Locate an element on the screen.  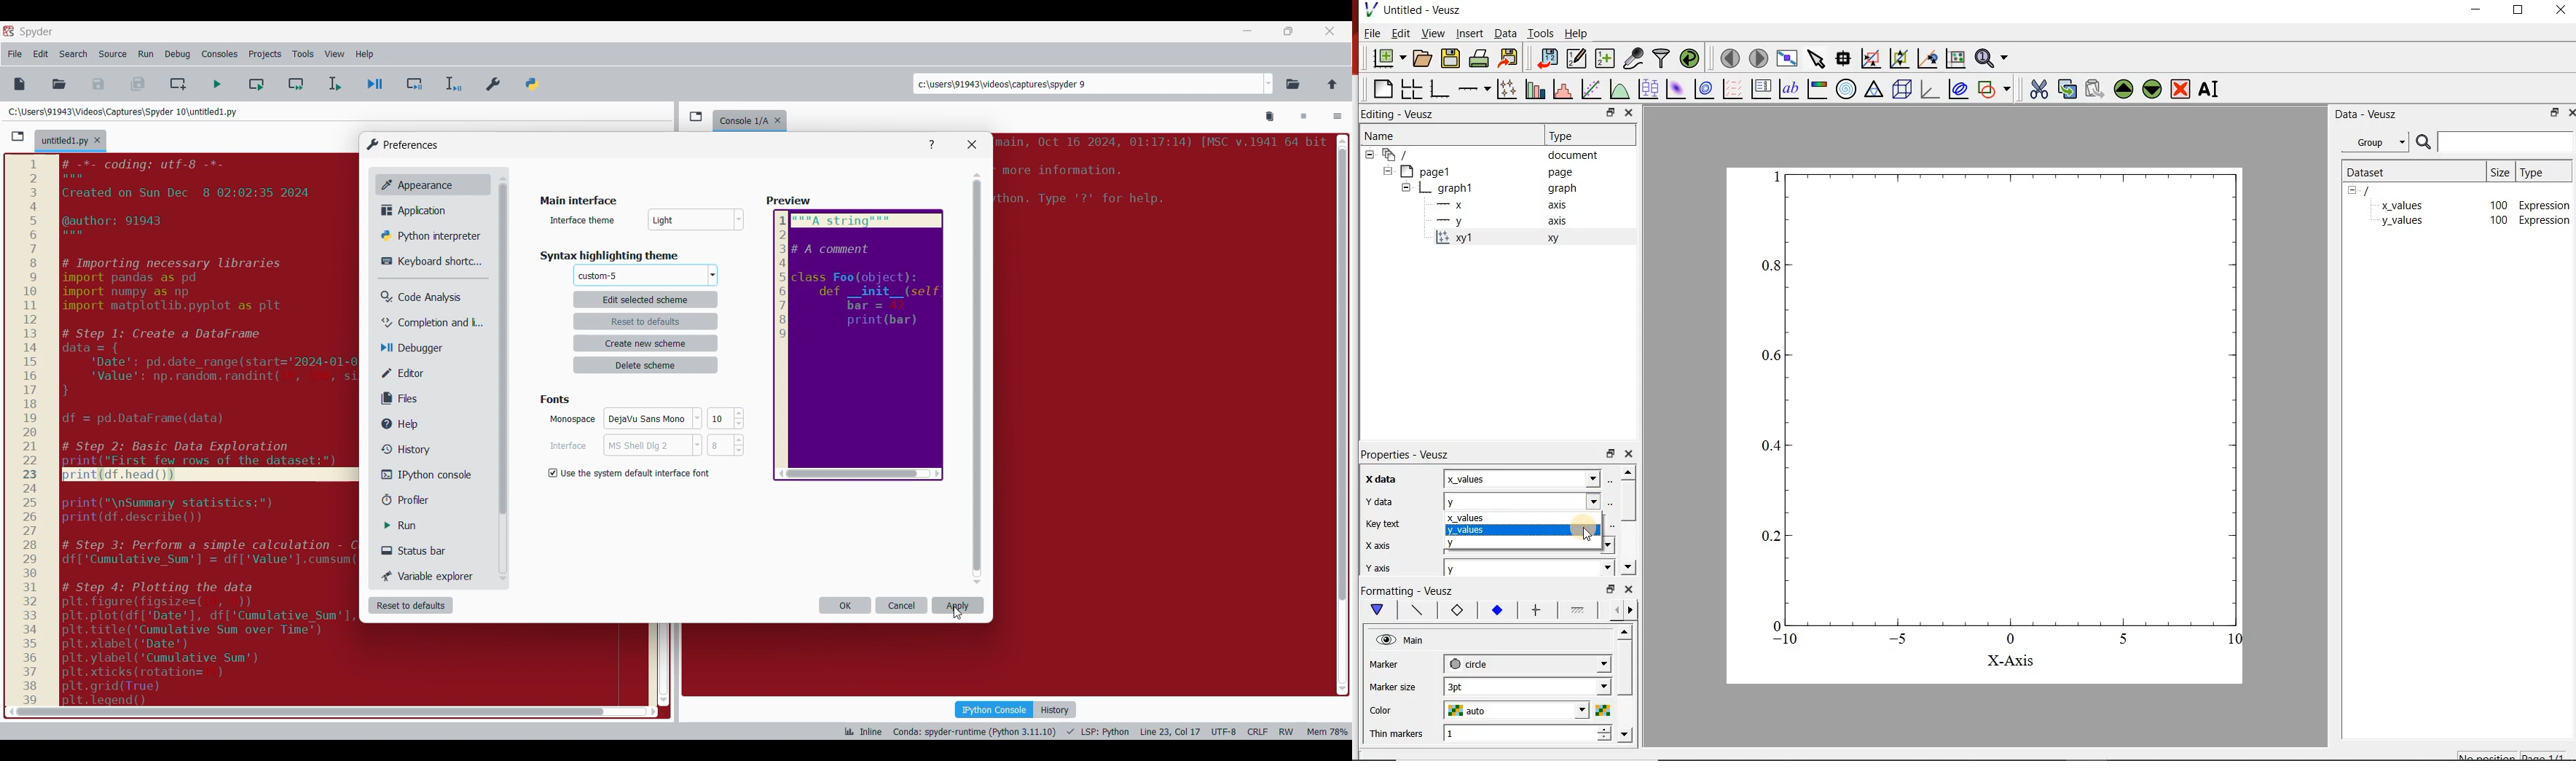
Preview reflecting new custom theme is located at coordinates (858, 345).